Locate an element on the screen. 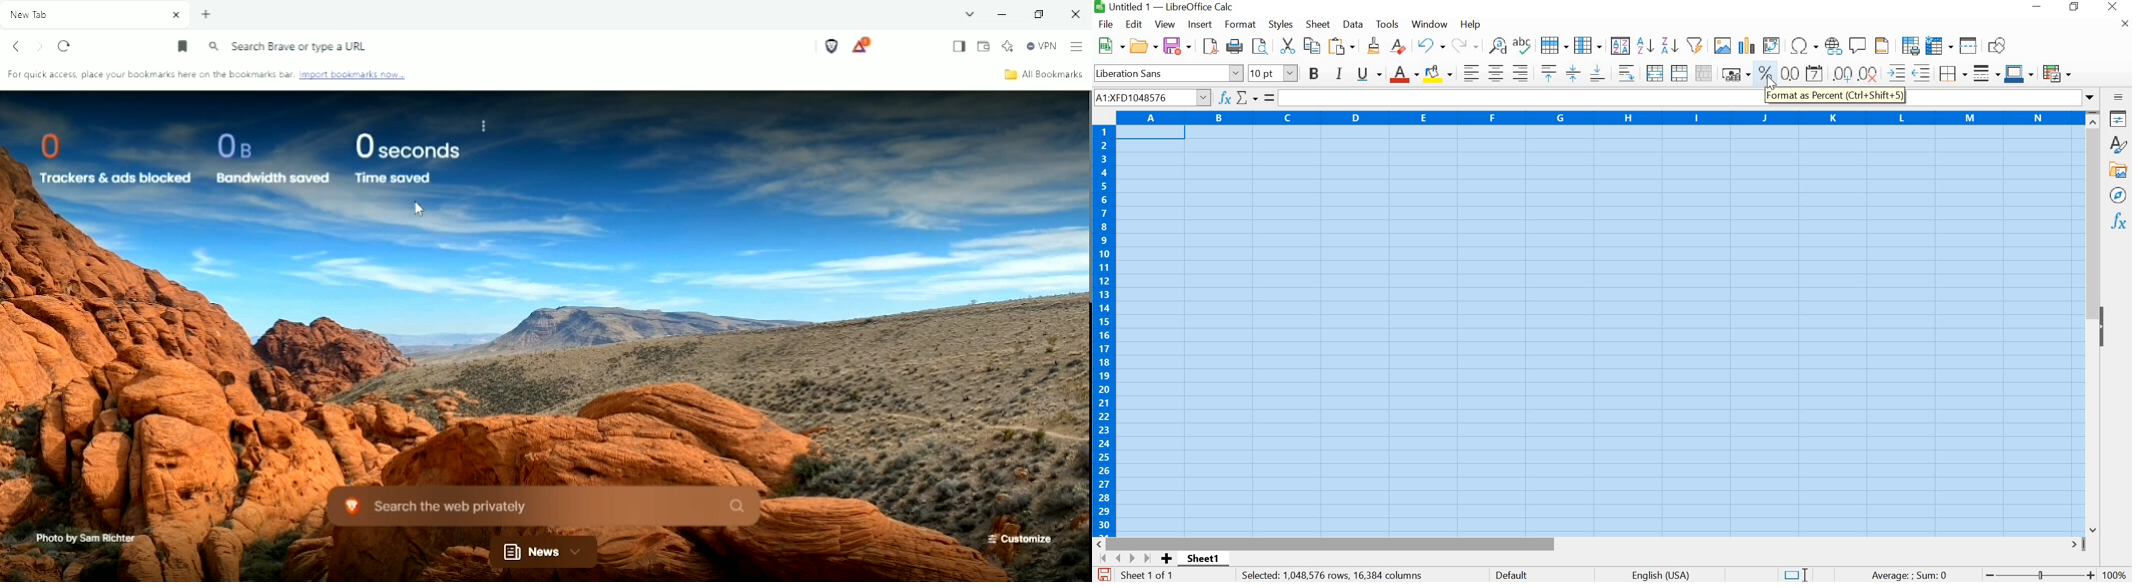  BOLD is located at coordinates (1313, 74).